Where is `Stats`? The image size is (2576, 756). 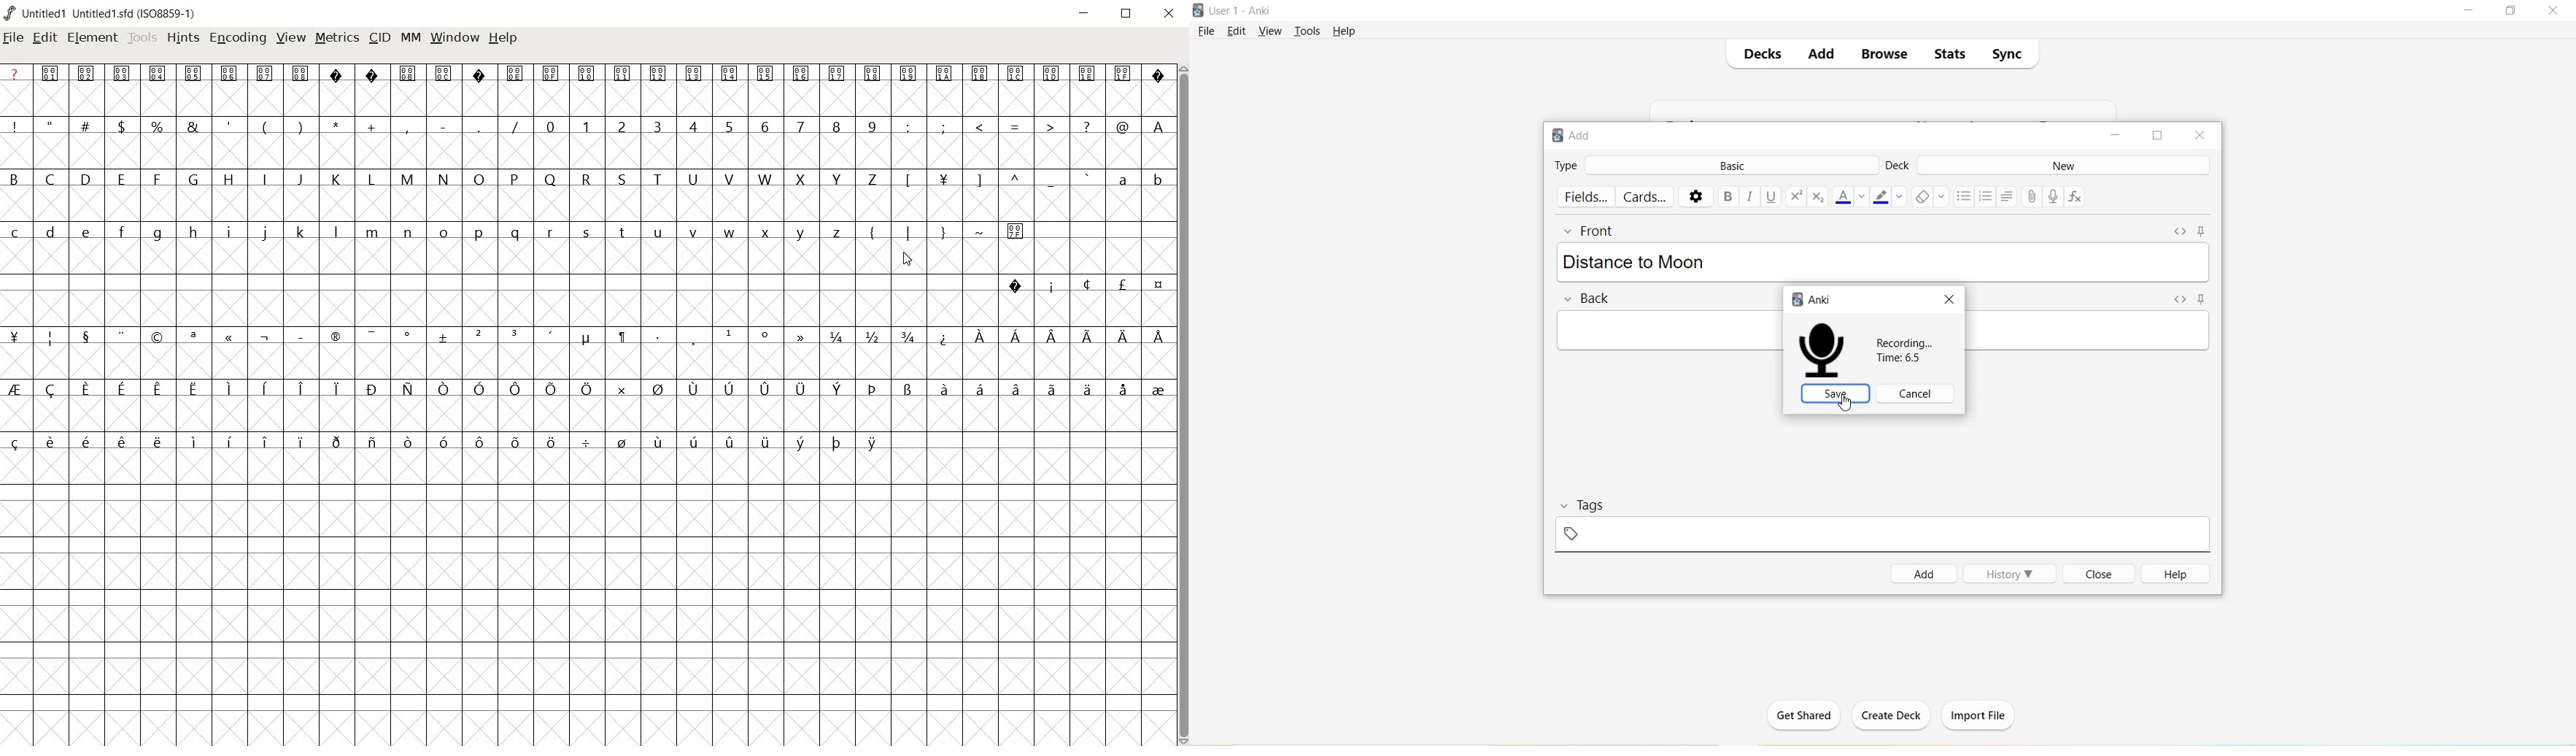
Stats is located at coordinates (1948, 54).